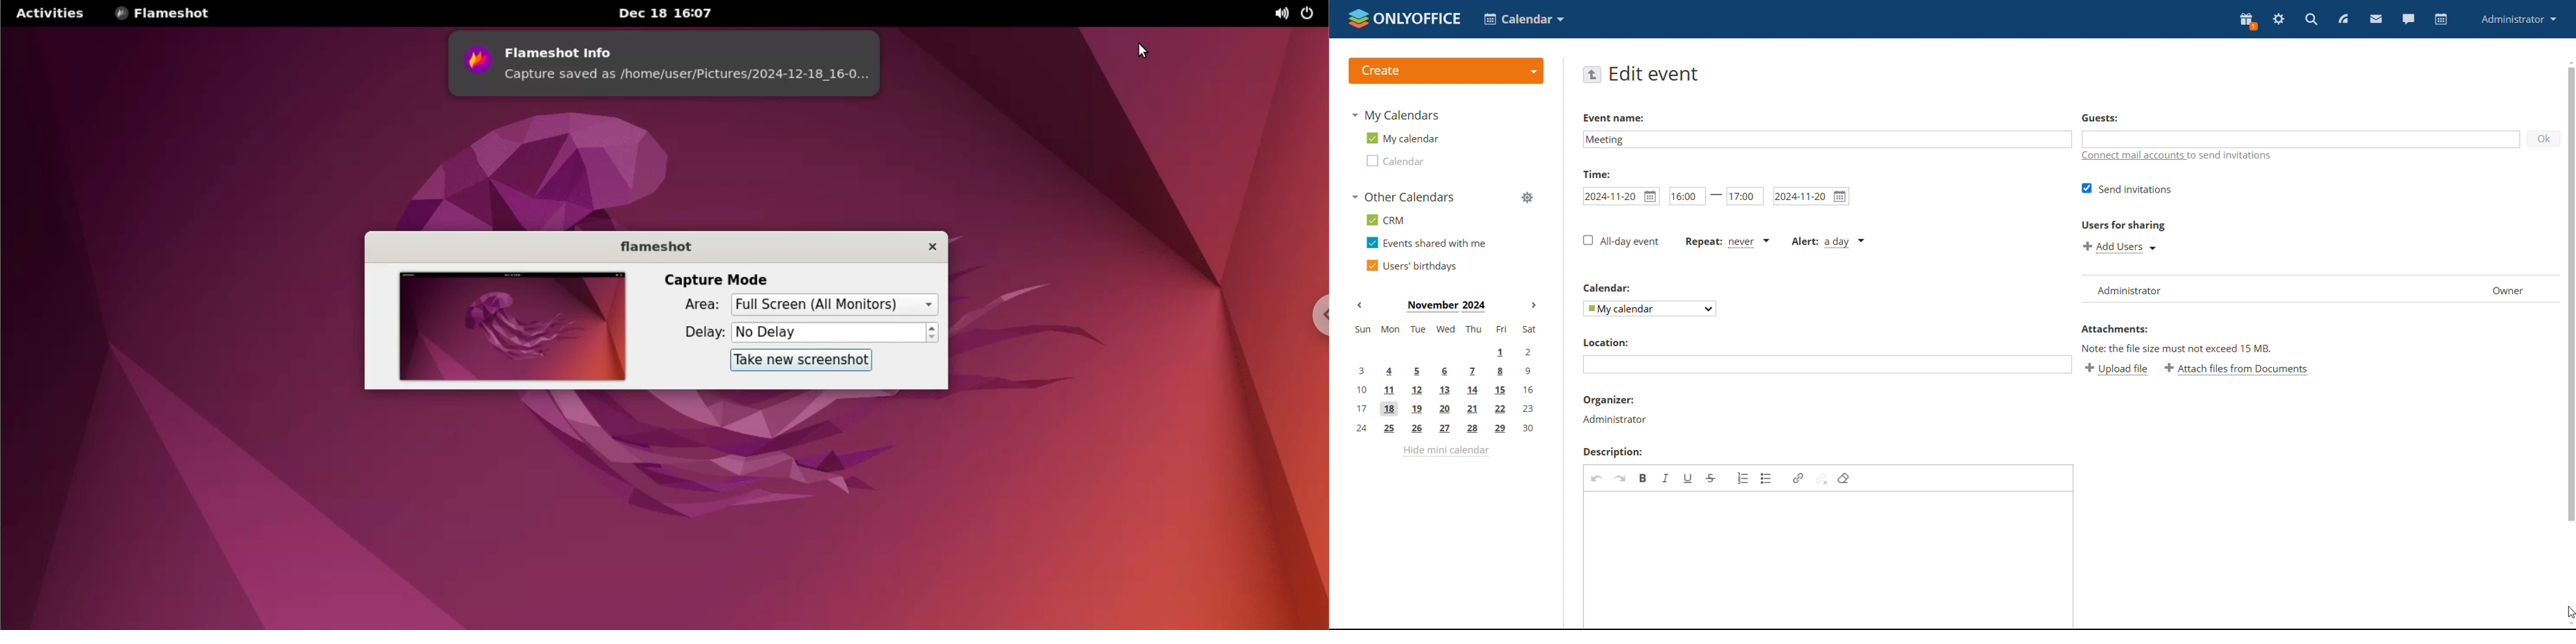 The width and height of the screenshot is (2576, 644). Describe the element at coordinates (1427, 242) in the screenshot. I see `events shared with me` at that location.